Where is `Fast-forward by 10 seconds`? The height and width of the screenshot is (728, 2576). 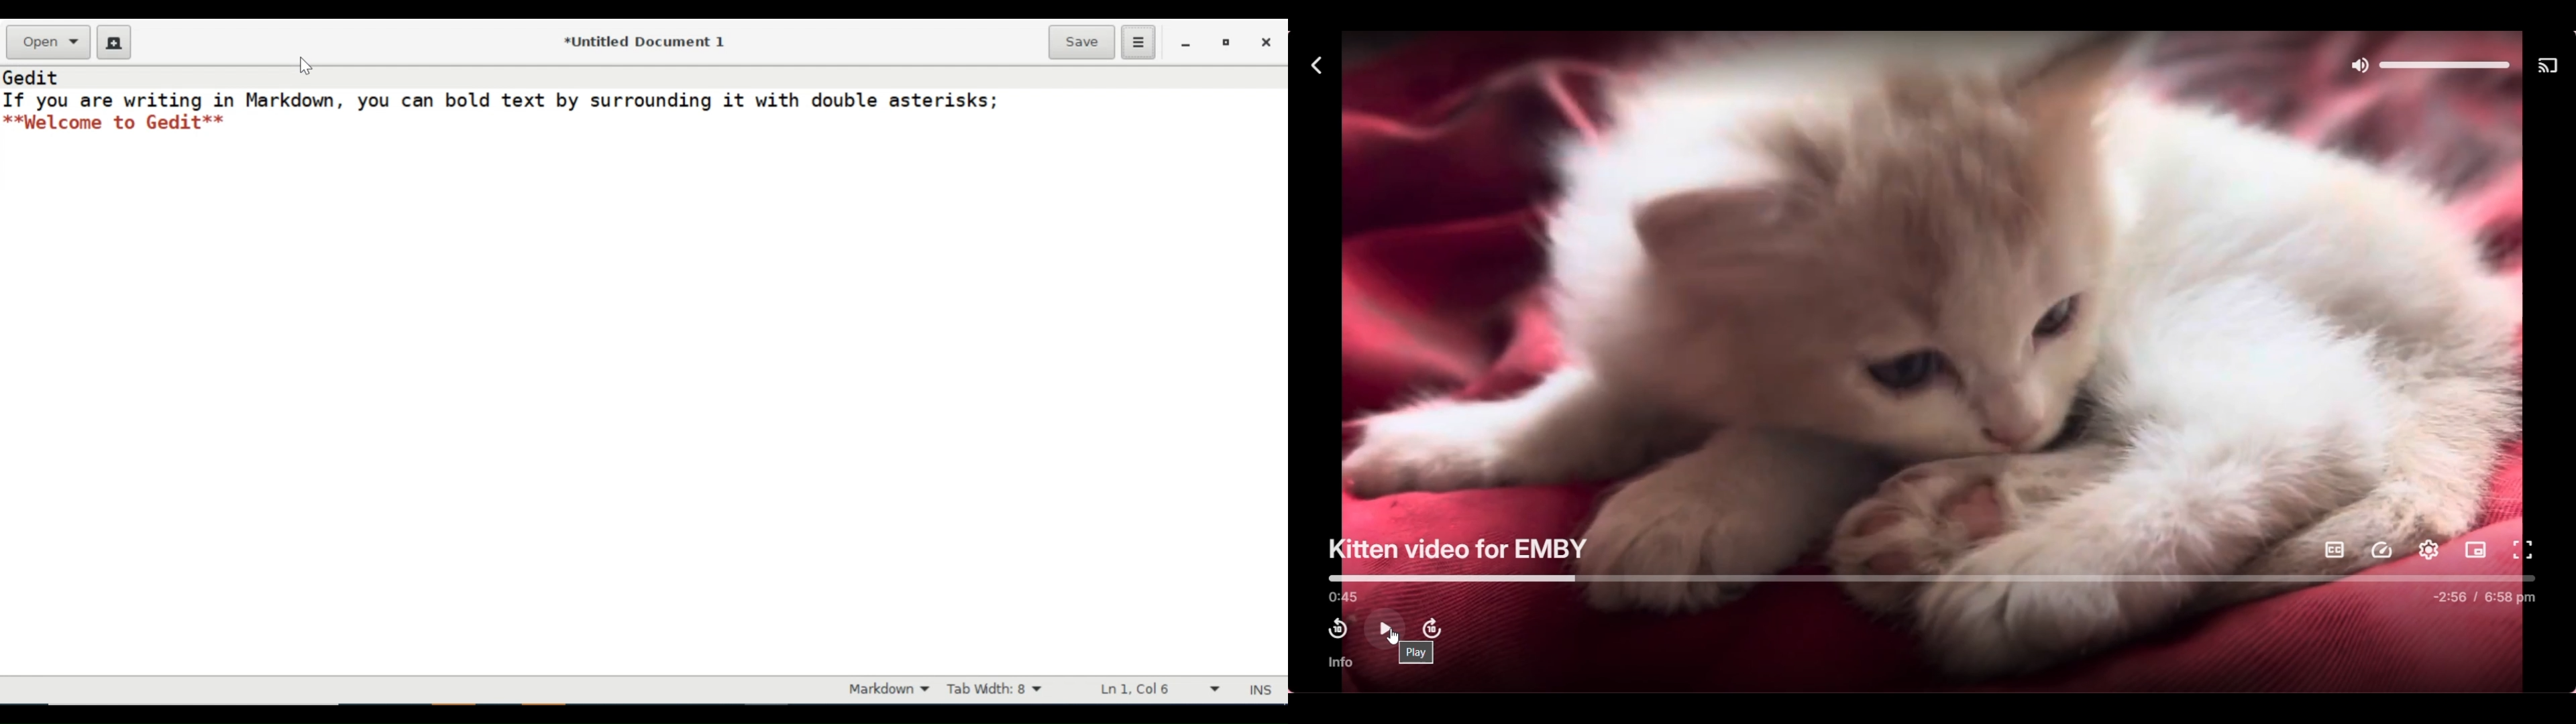
Fast-forward by 10 seconds is located at coordinates (1432, 629).